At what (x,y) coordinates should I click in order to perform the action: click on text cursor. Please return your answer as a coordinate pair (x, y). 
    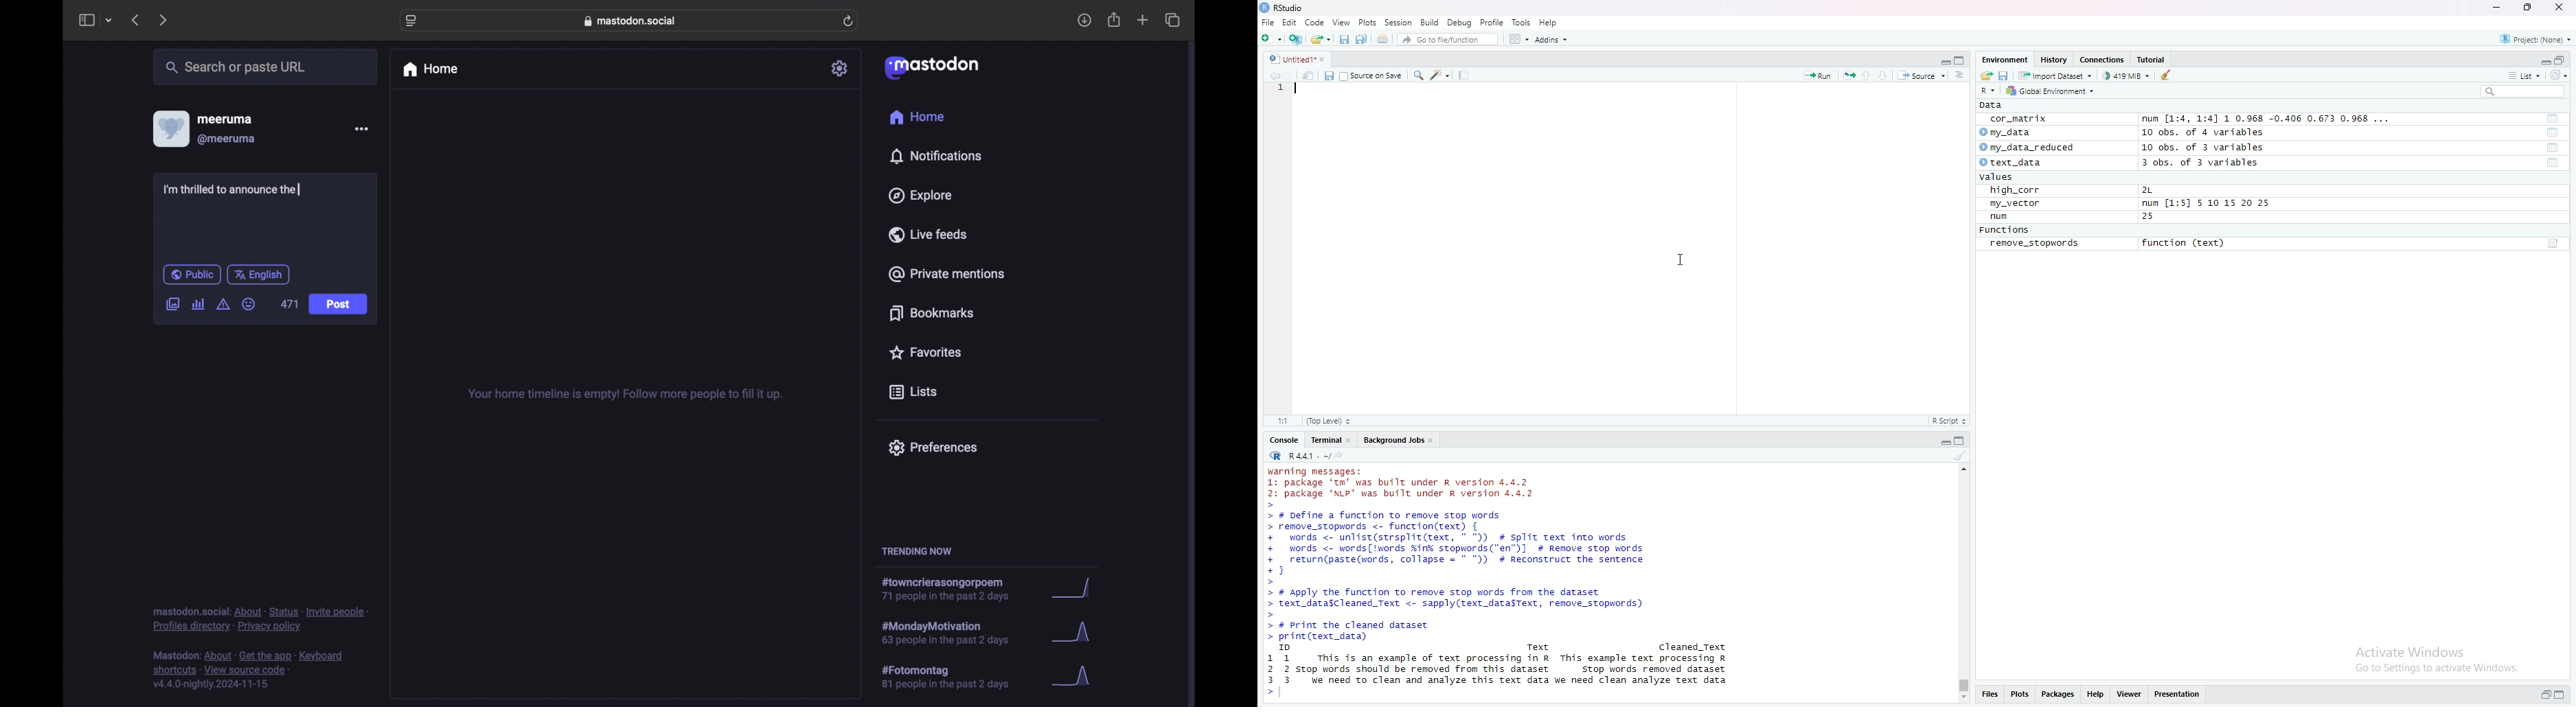
    Looking at the image, I should click on (300, 190).